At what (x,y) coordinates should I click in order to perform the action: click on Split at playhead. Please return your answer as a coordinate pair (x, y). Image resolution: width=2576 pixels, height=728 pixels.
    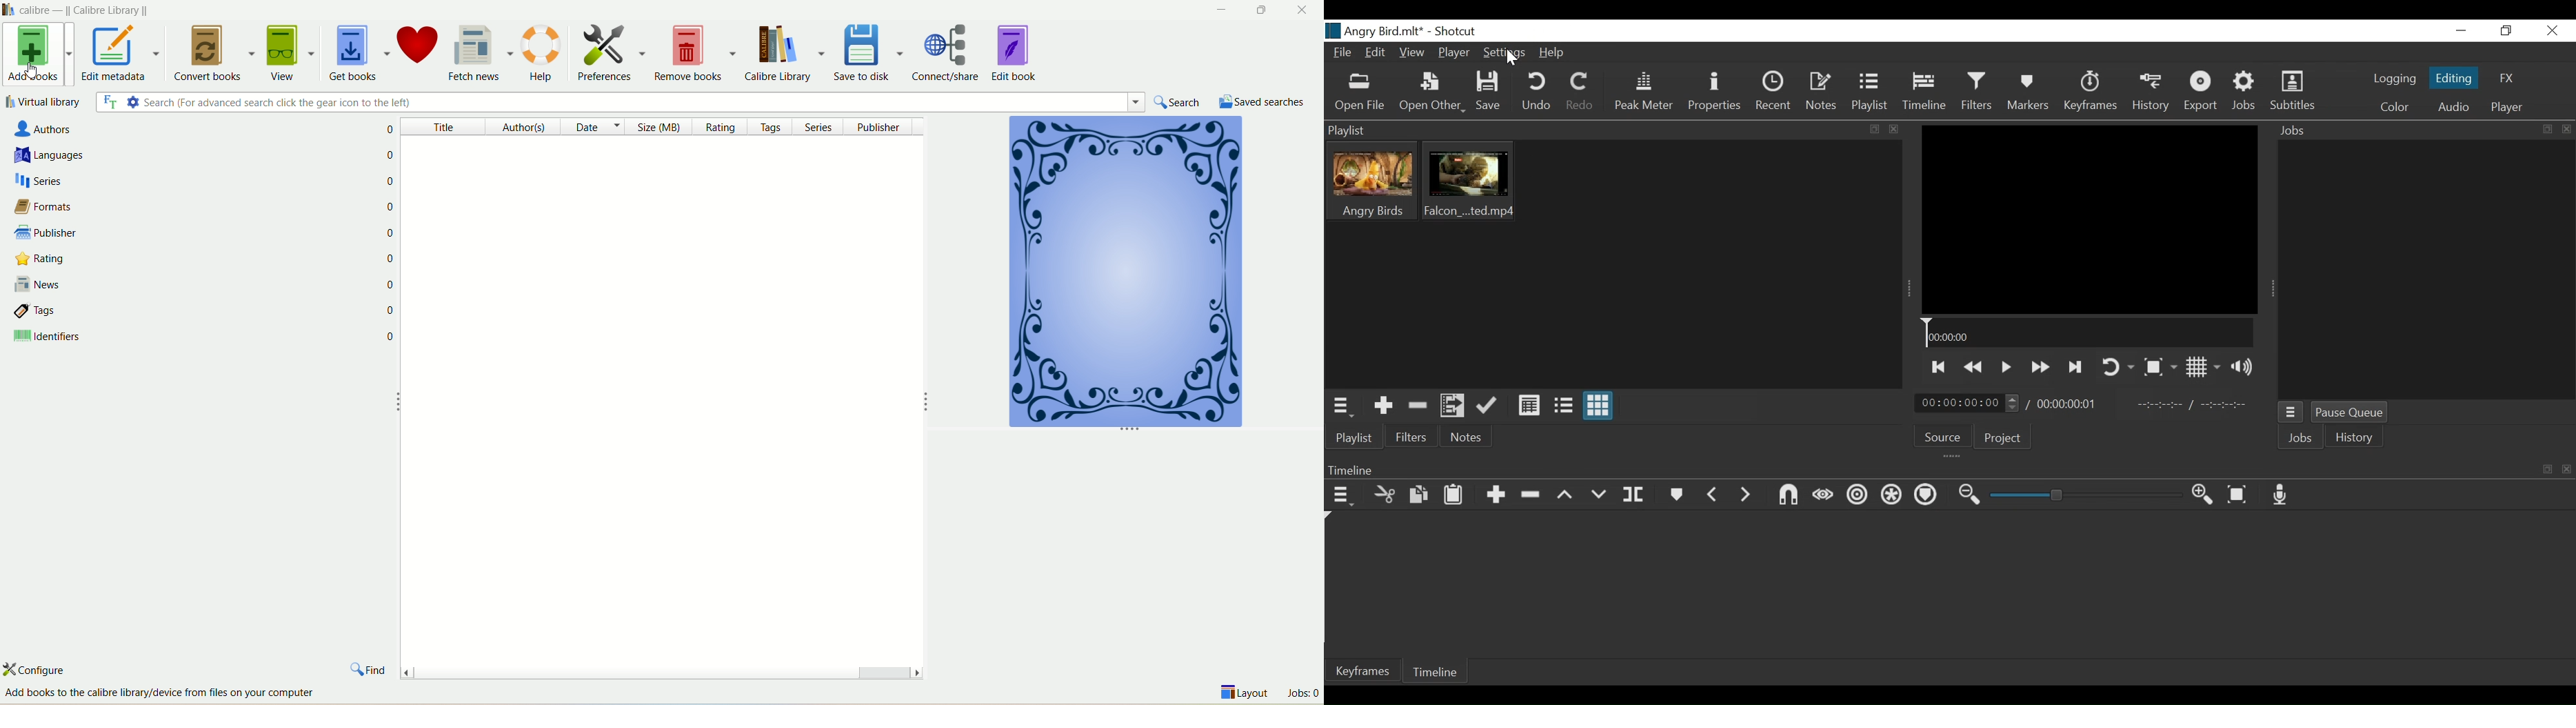
    Looking at the image, I should click on (1636, 496).